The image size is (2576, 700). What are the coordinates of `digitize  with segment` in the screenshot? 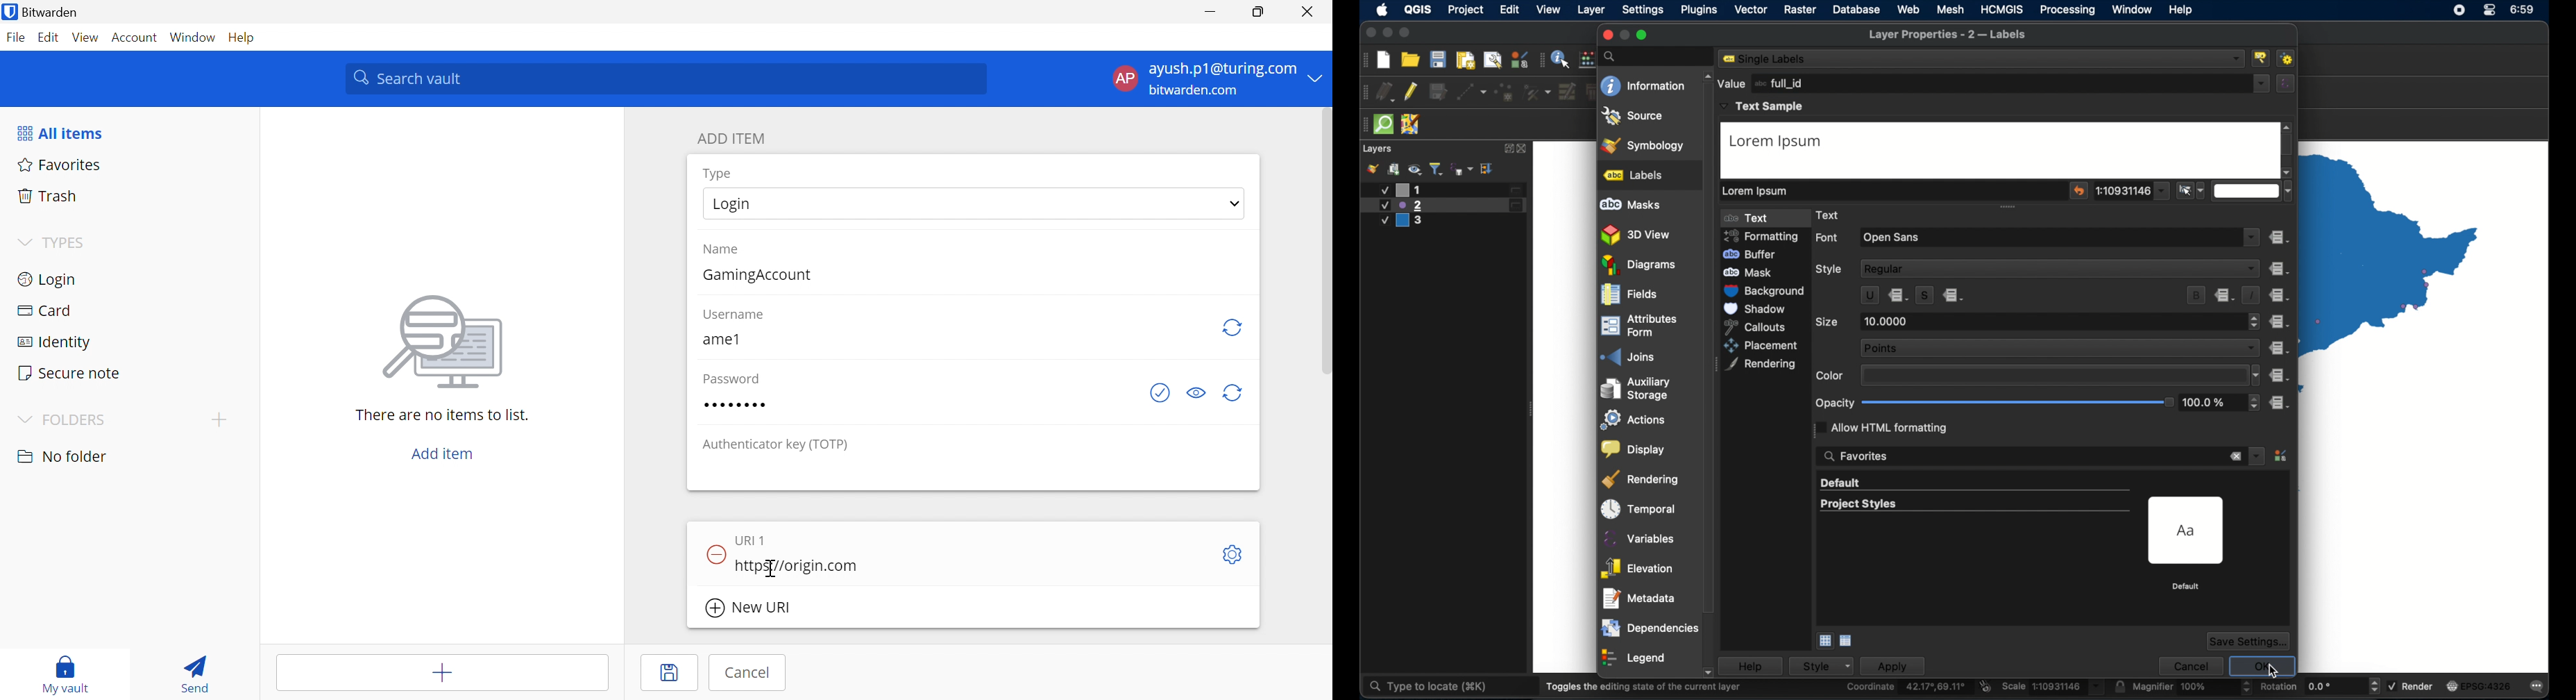 It's located at (1472, 92).